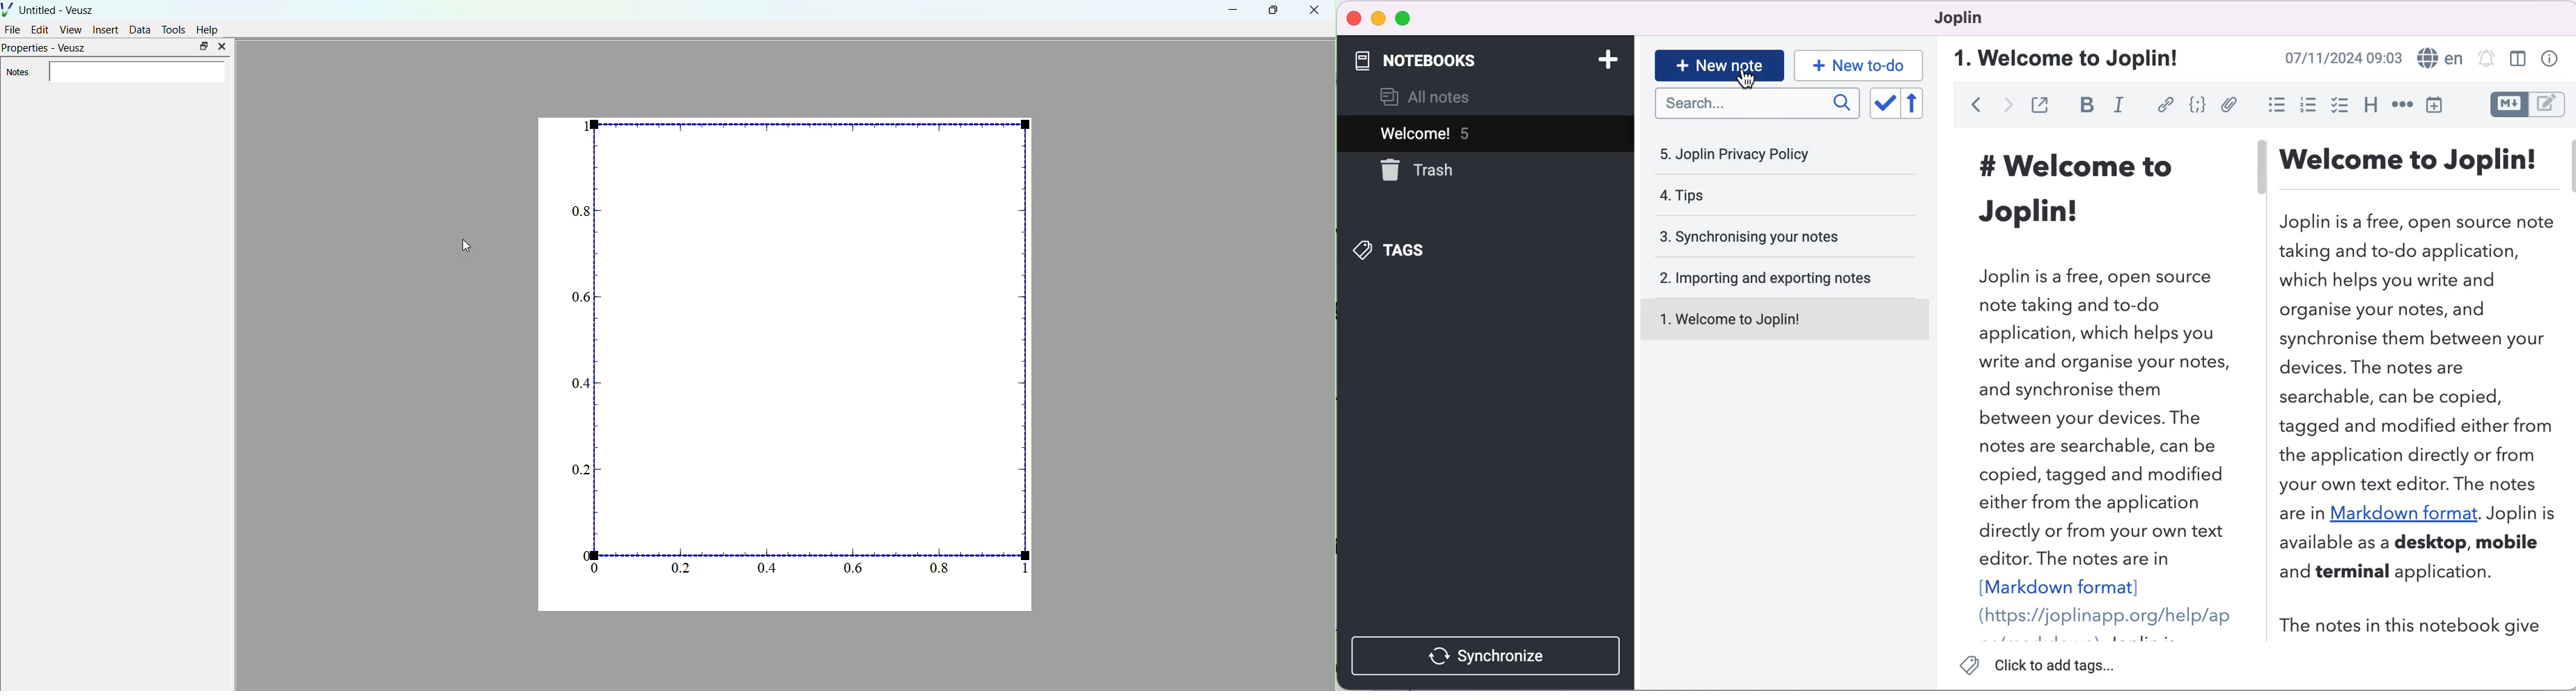 Image resolution: width=2576 pixels, height=700 pixels. I want to click on # Welcome to
Joplin!

Joplin is a free, open source
note taking and to-do
application, which helps you
write and organise your notes,
and synchronise them
between your devices. The
notes are searchable, can be
copied, tagged and modified
either from the application
directly or from your own text
editor. The notes are in
[Markdown format]
(https://joplinapp.org/help/ap, so click(2092, 384).